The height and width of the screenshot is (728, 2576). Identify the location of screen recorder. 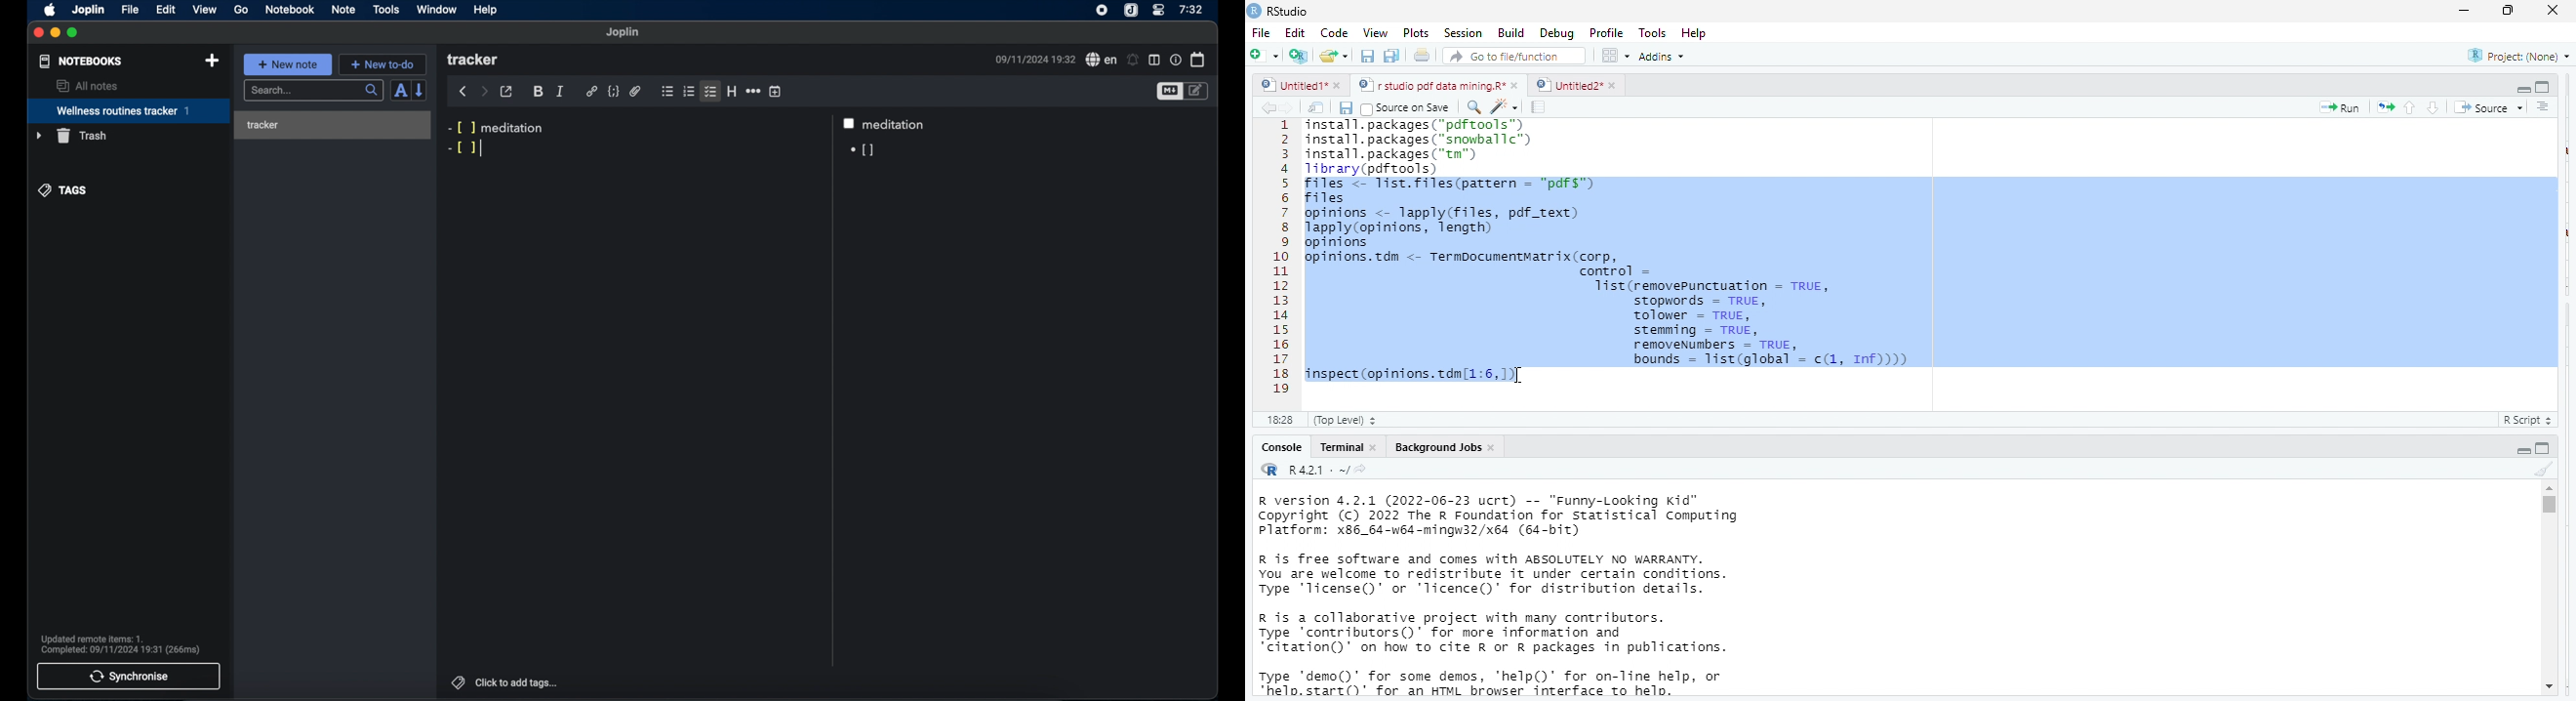
(1102, 10).